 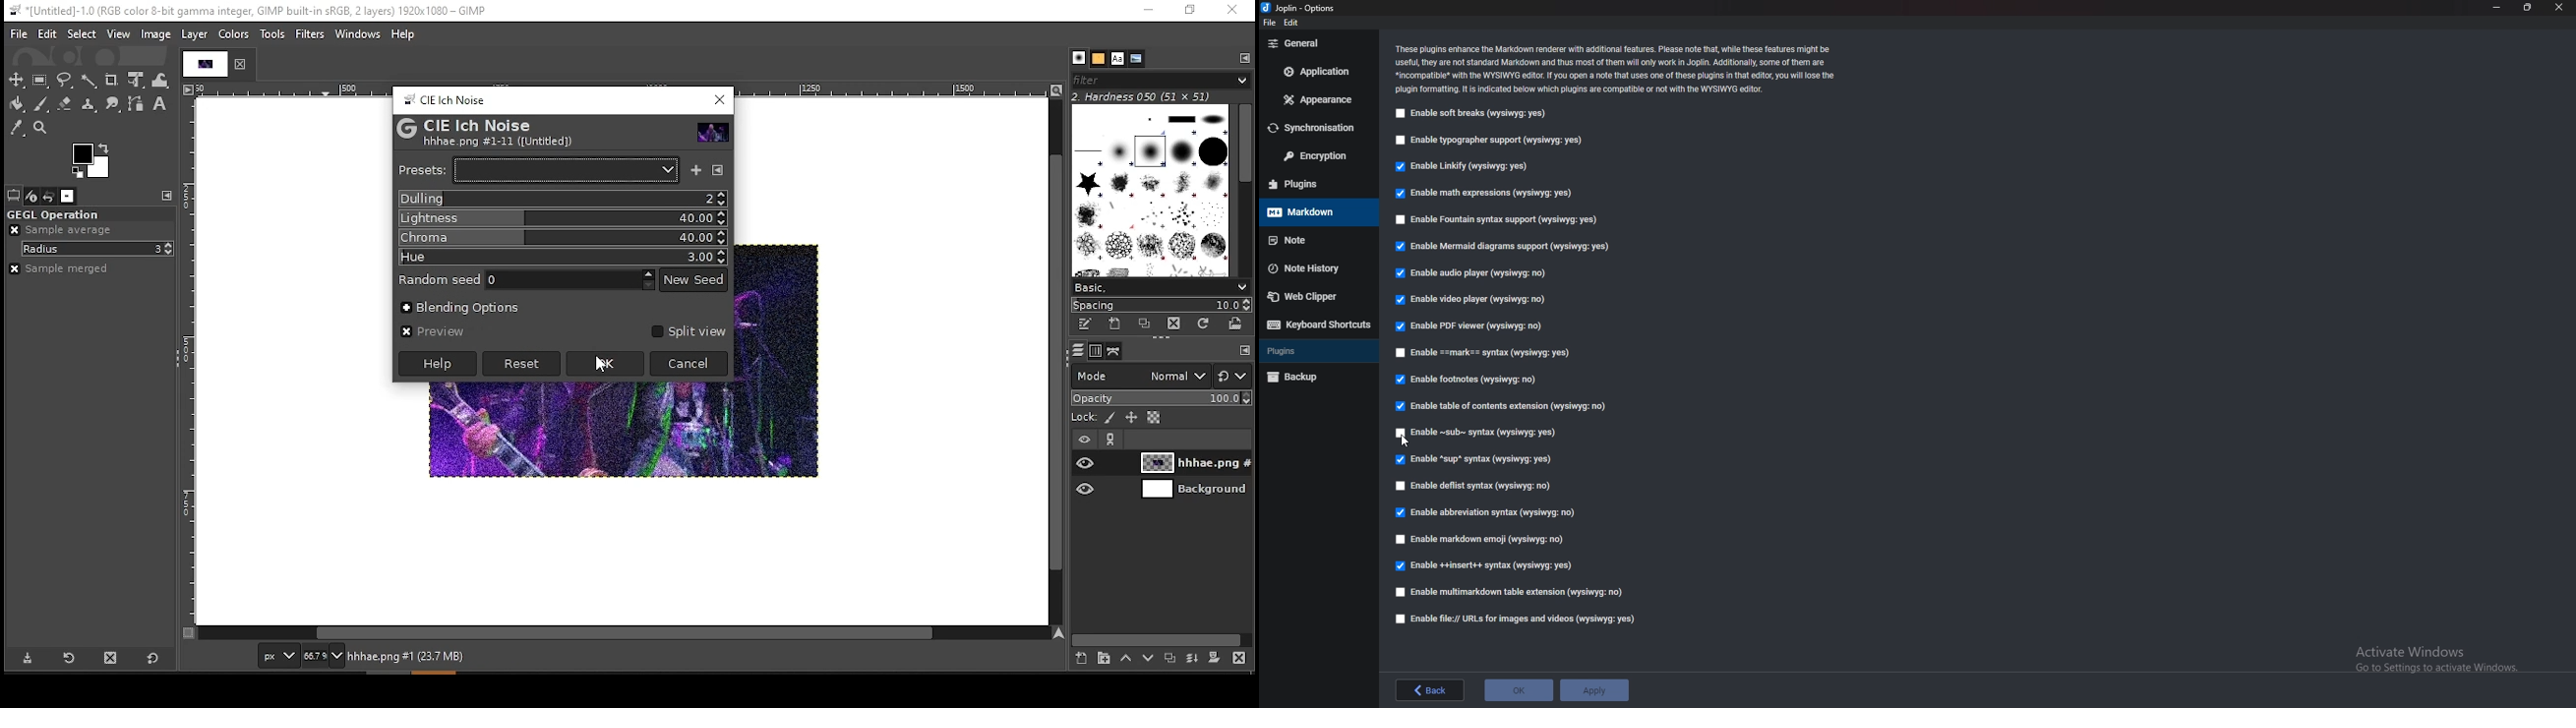 I want to click on refresh brushes, so click(x=1208, y=326).